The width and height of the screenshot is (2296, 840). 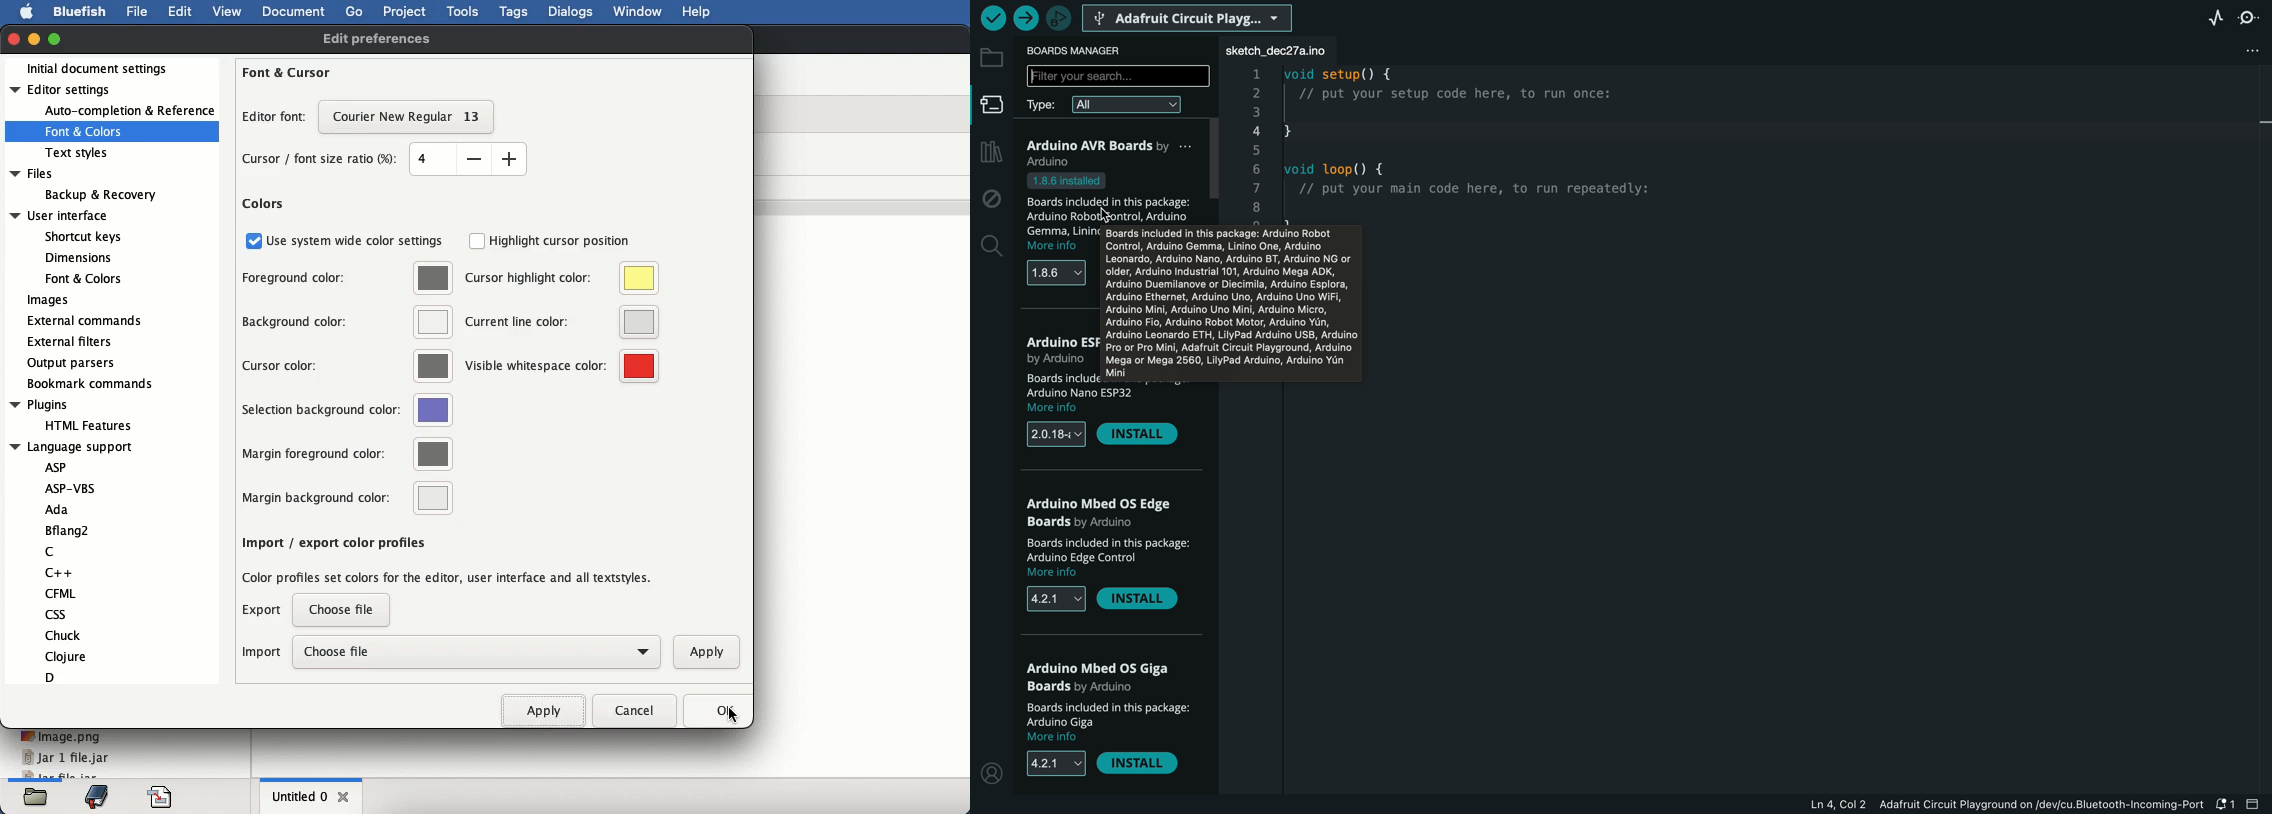 I want to click on cursor font ratio, so click(x=383, y=159).